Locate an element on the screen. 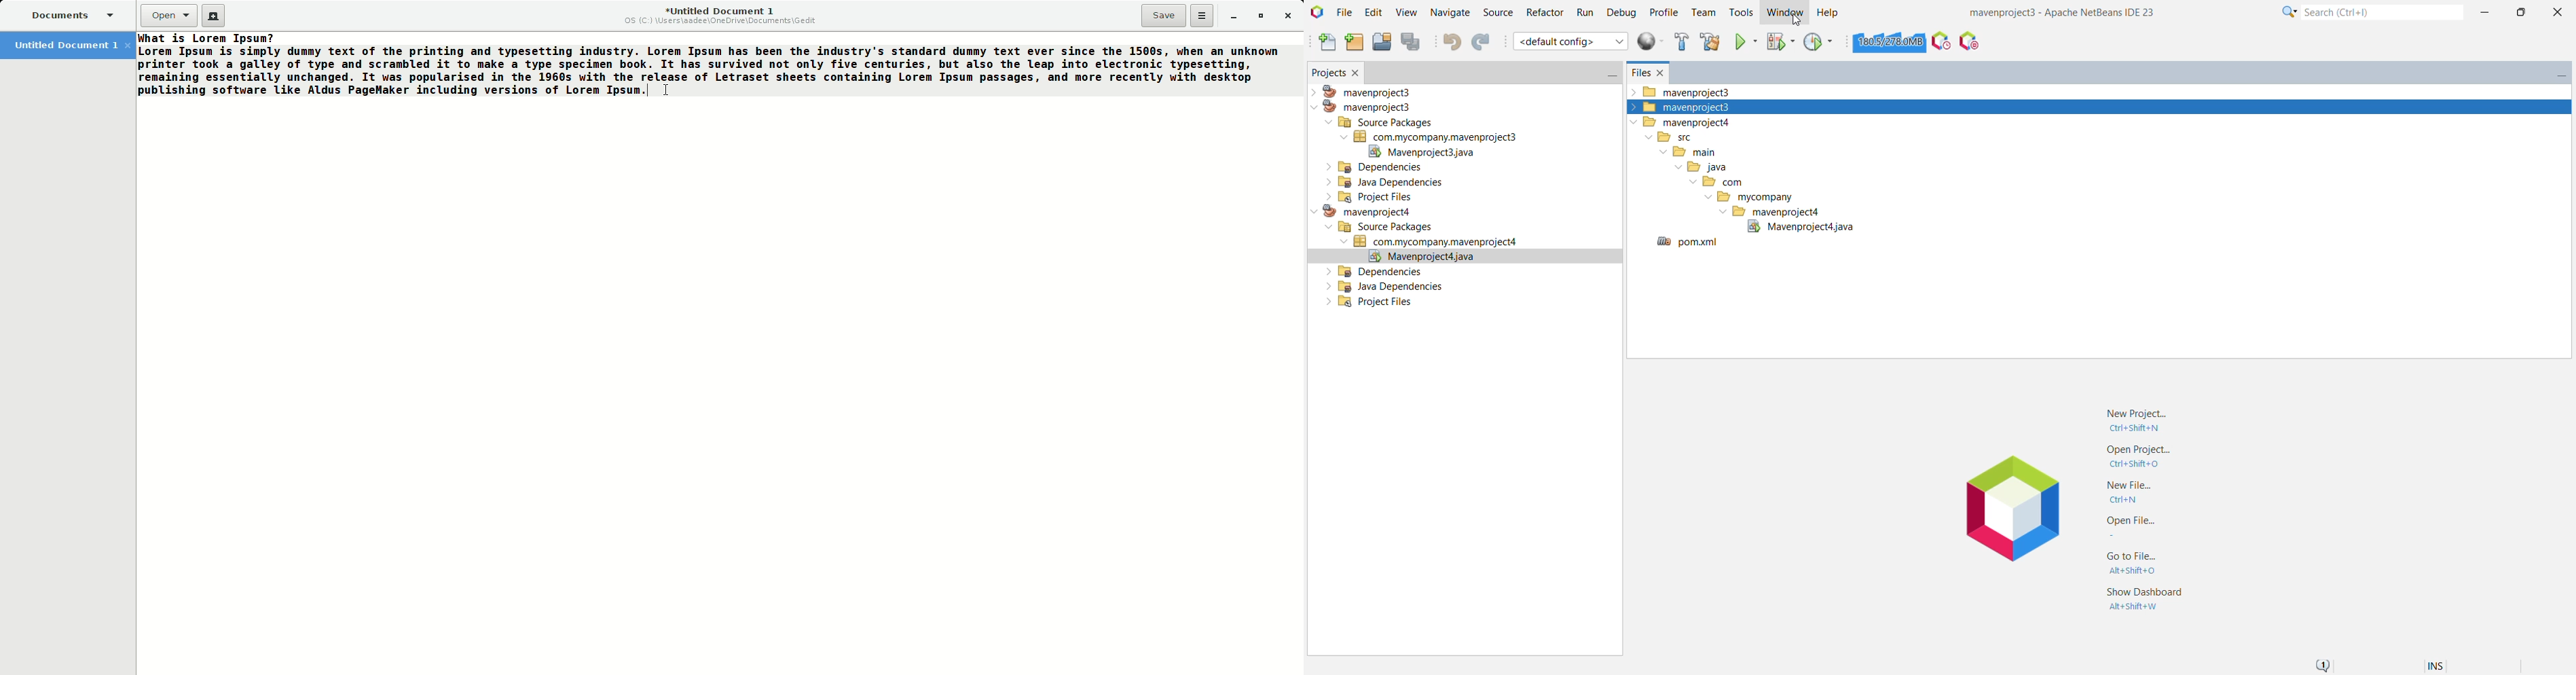 The image size is (2576, 700). Filler text is located at coordinates (709, 65).